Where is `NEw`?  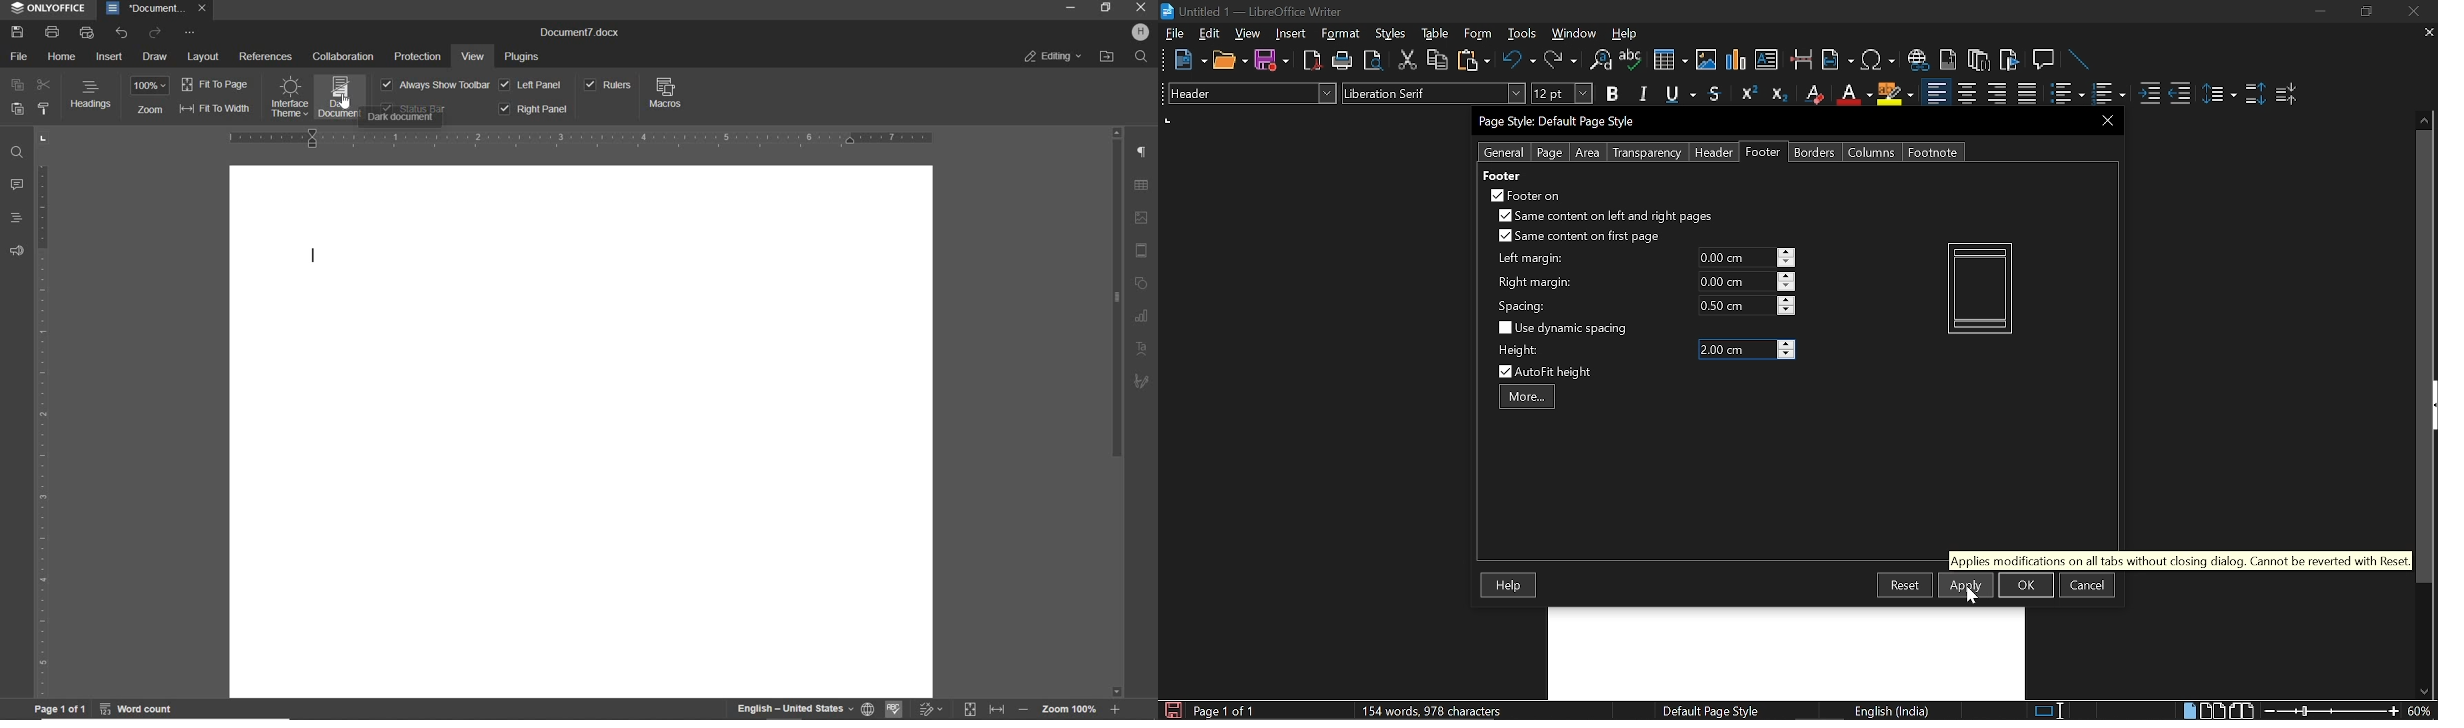 NEw is located at coordinates (1189, 60).